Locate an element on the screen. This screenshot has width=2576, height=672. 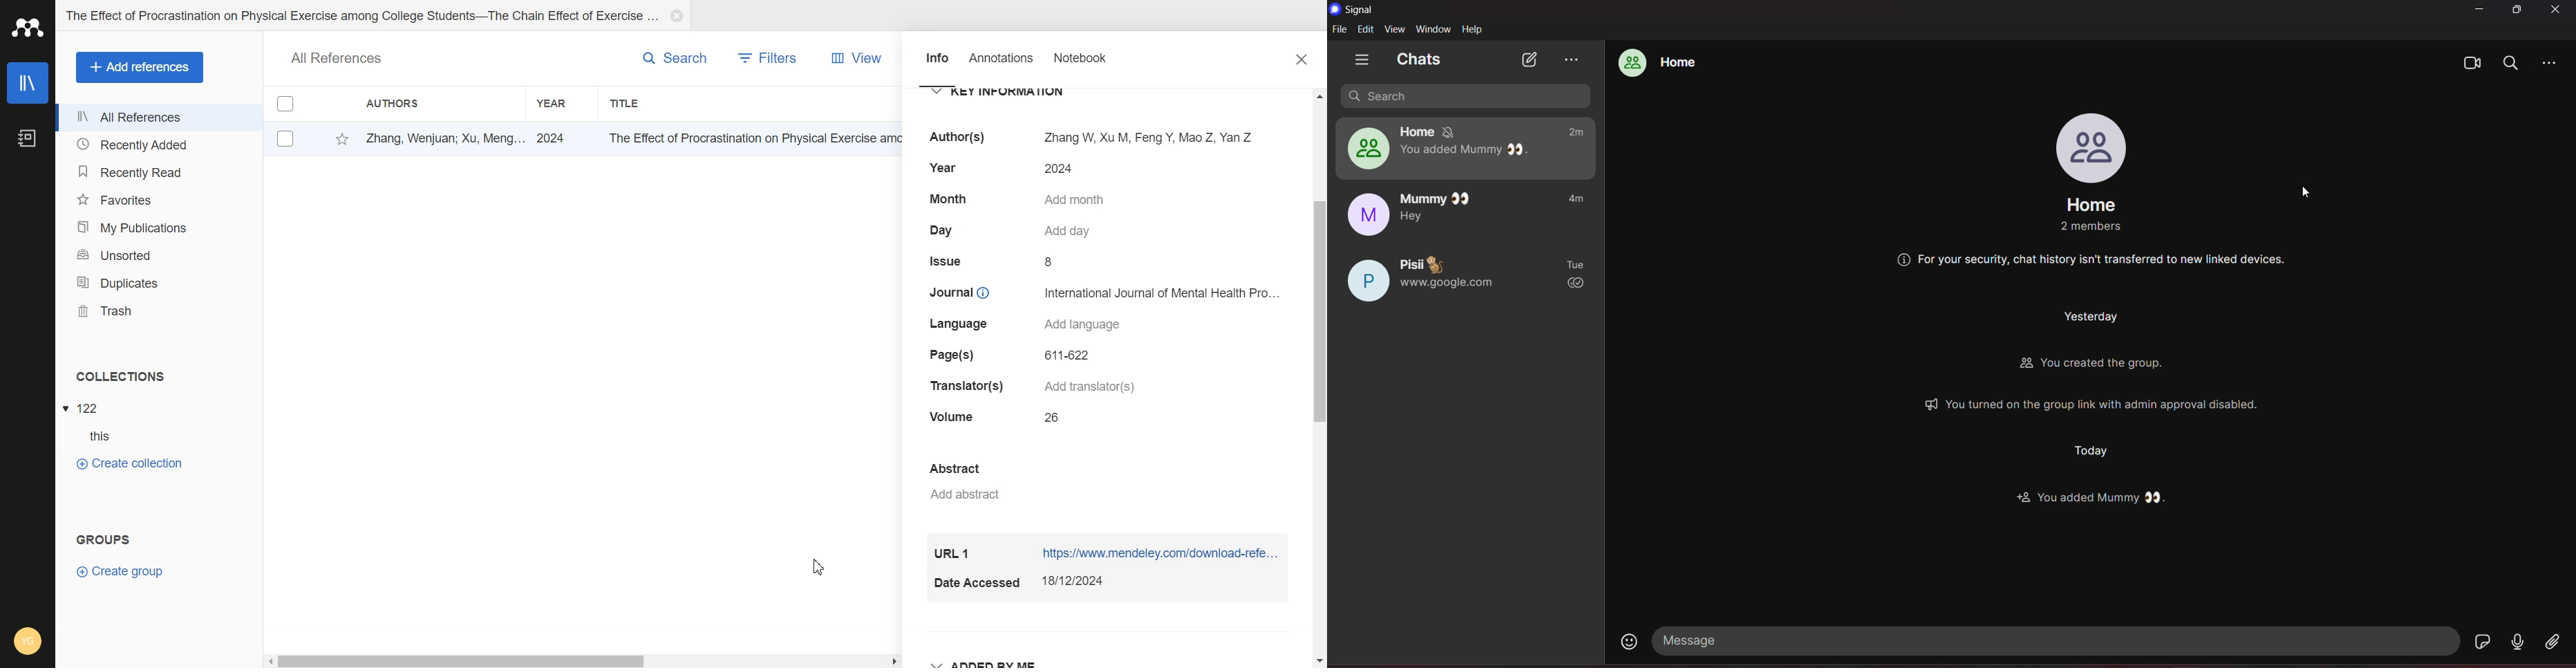
Recently Read is located at coordinates (158, 171).